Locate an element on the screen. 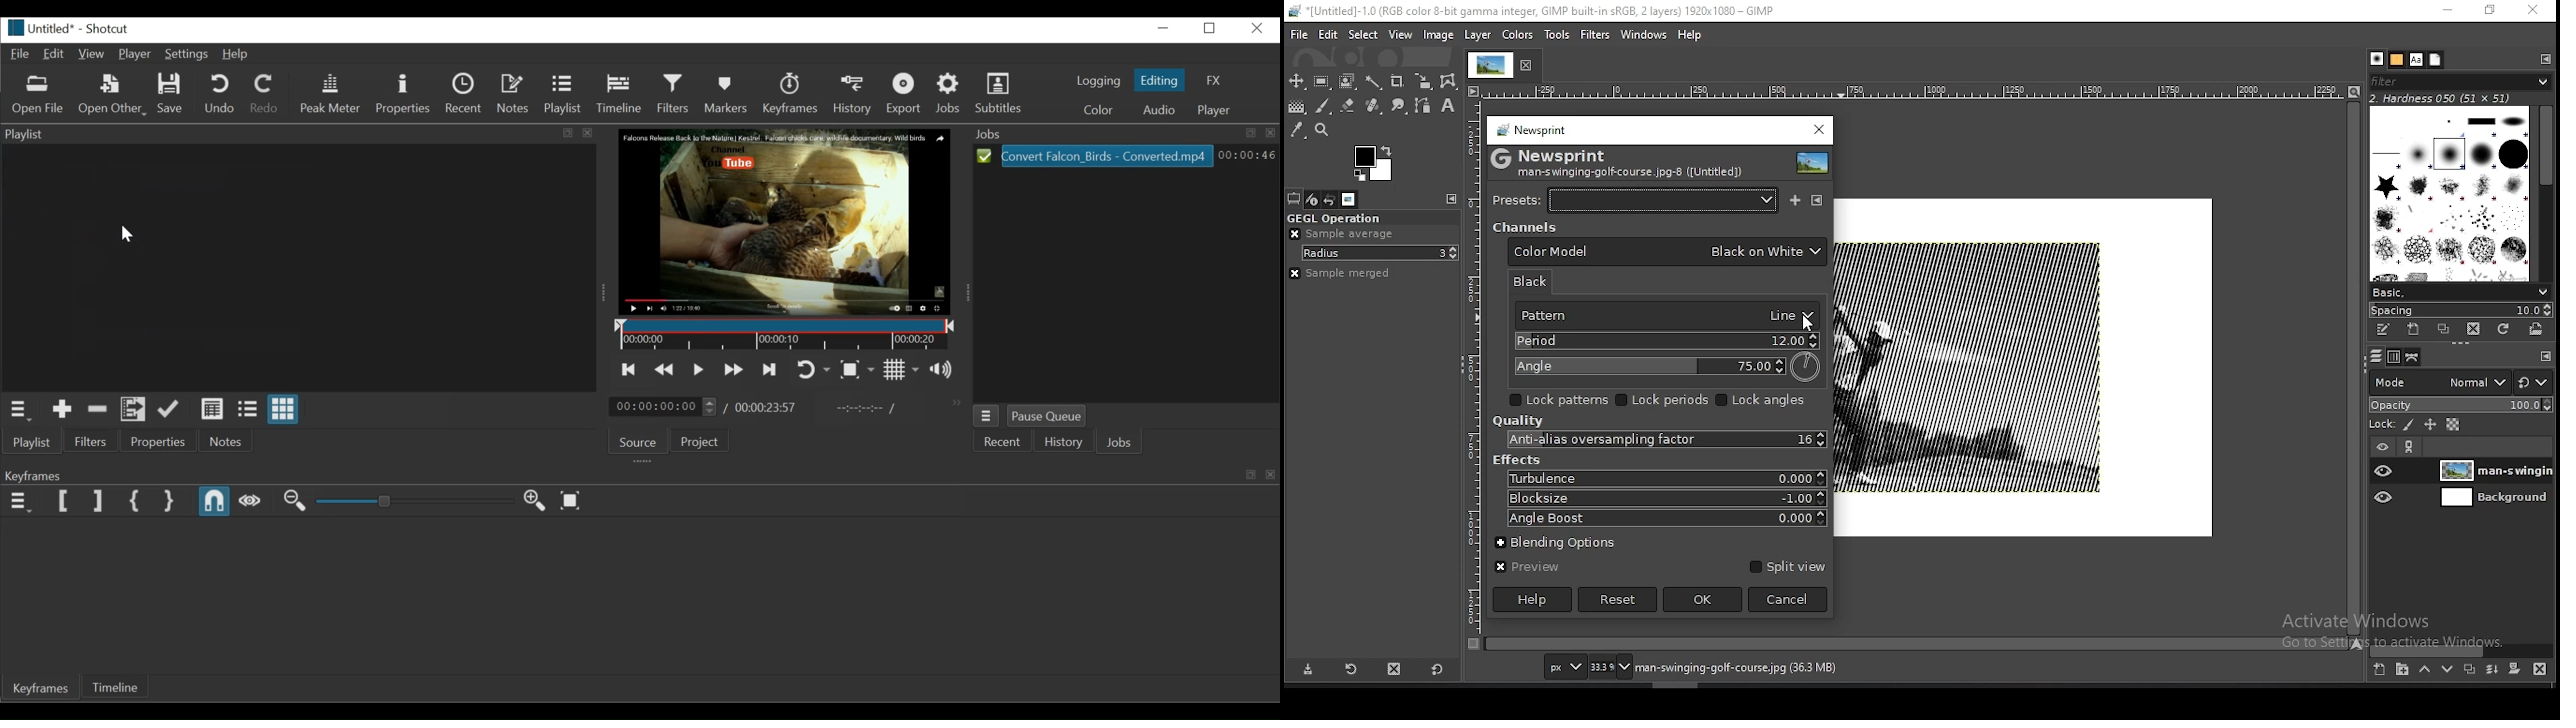 The height and width of the screenshot is (728, 2576). hardness 050 (51x51) is located at coordinates (2457, 98).